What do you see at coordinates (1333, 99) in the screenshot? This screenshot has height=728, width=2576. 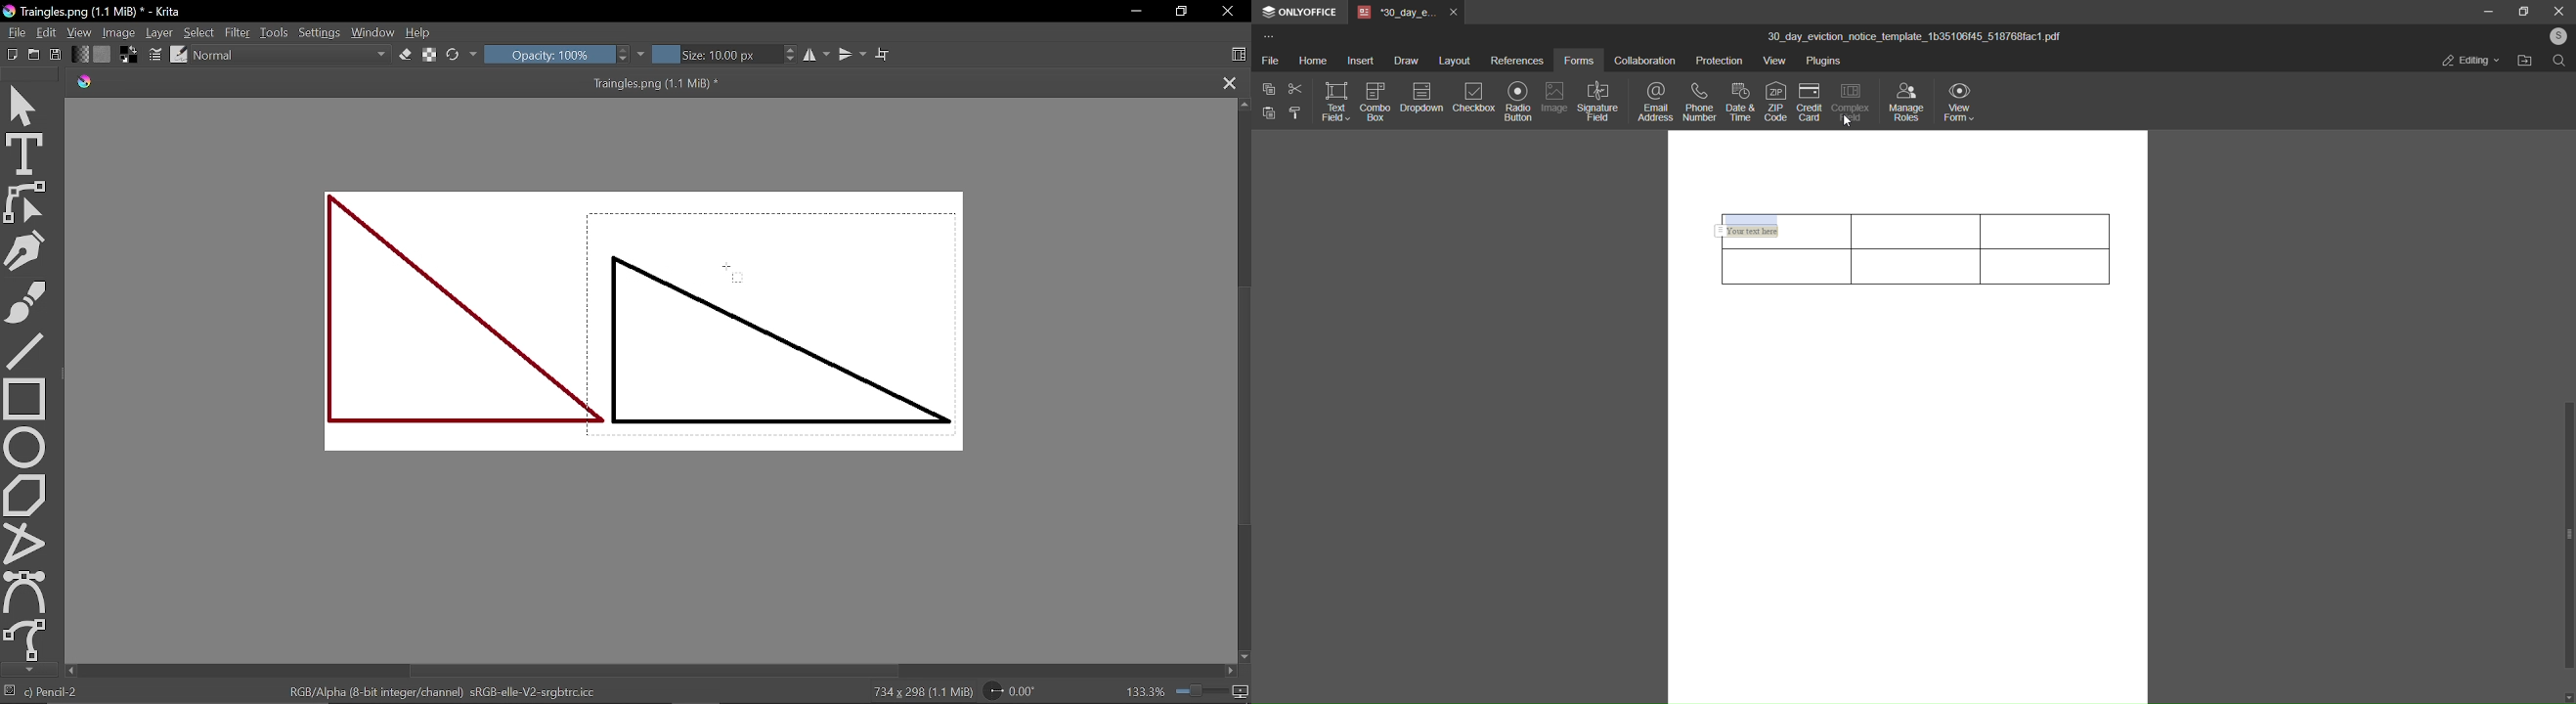 I see `text field` at bounding box center [1333, 99].